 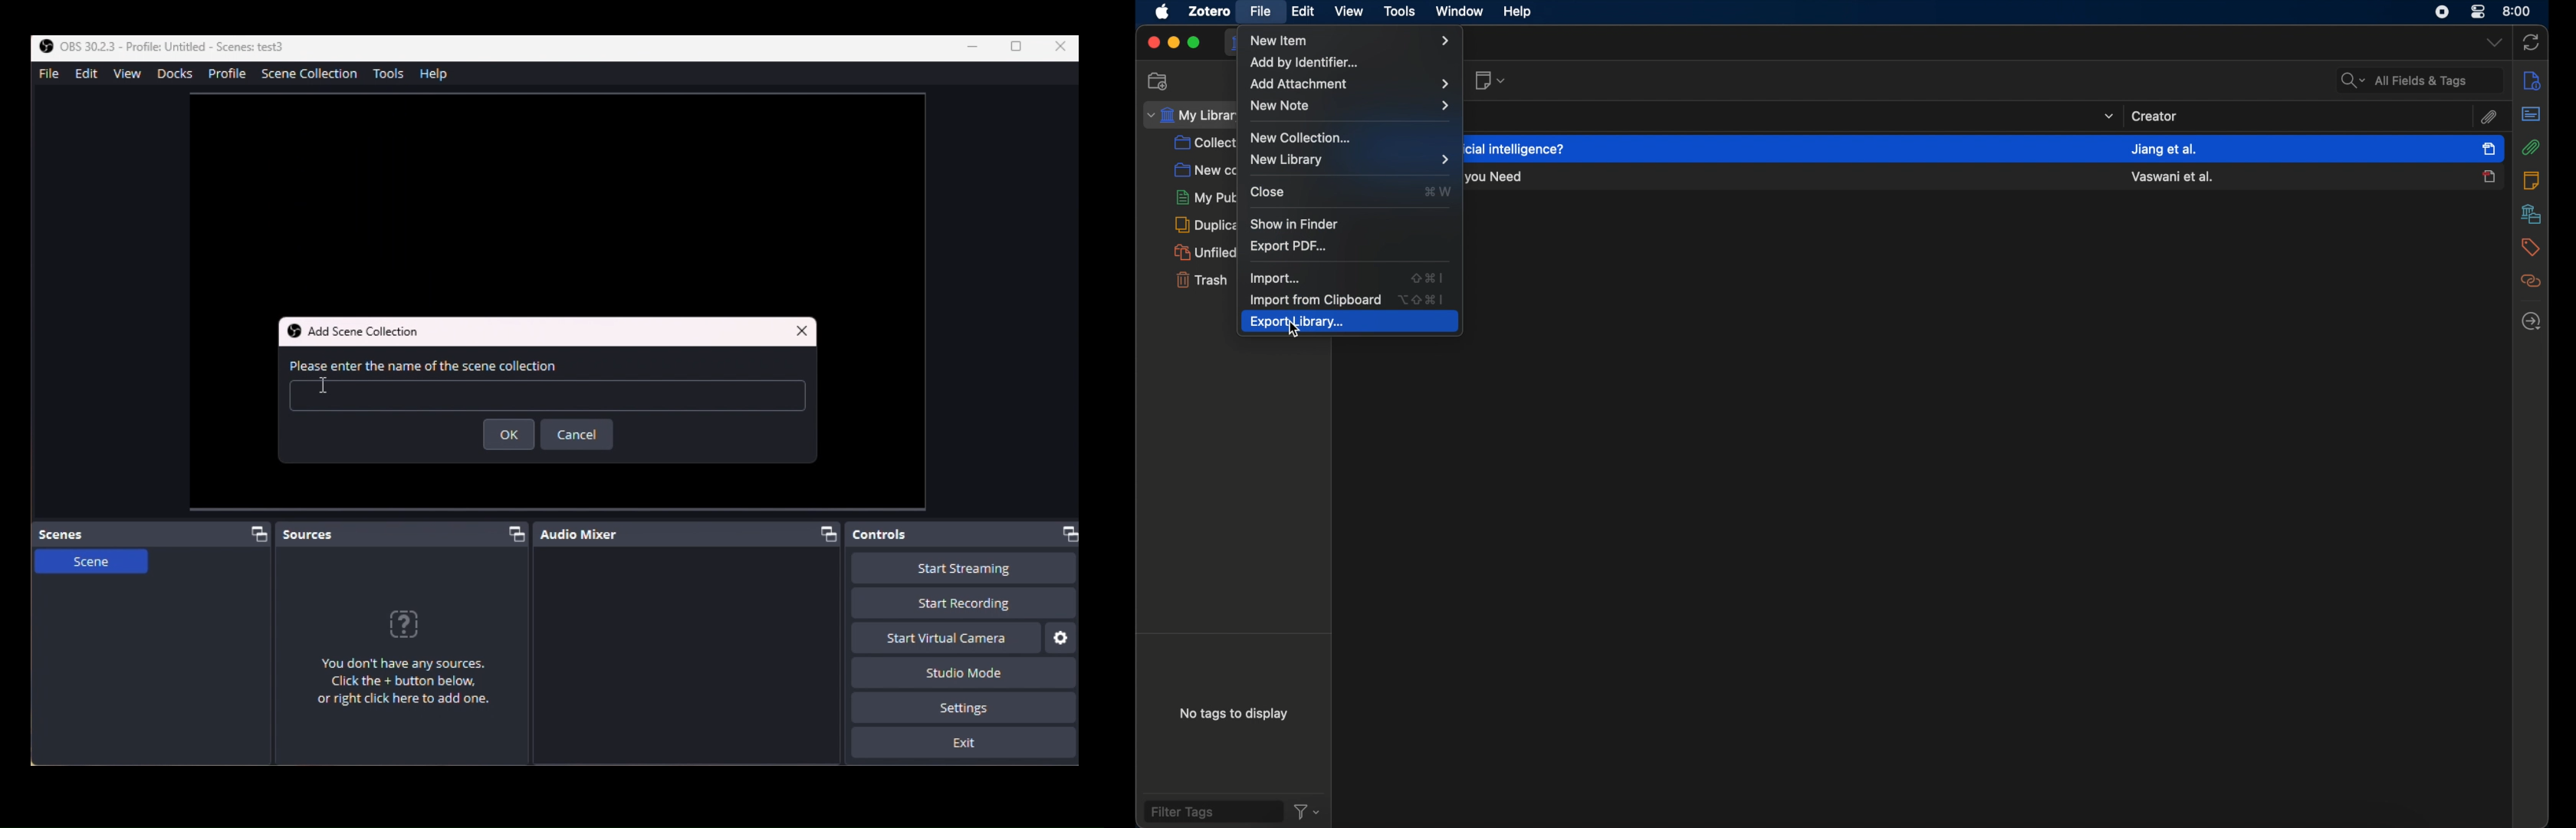 What do you see at coordinates (1422, 298) in the screenshot?
I see `import clipboard shortcut` at bounding box center [1422, 298].